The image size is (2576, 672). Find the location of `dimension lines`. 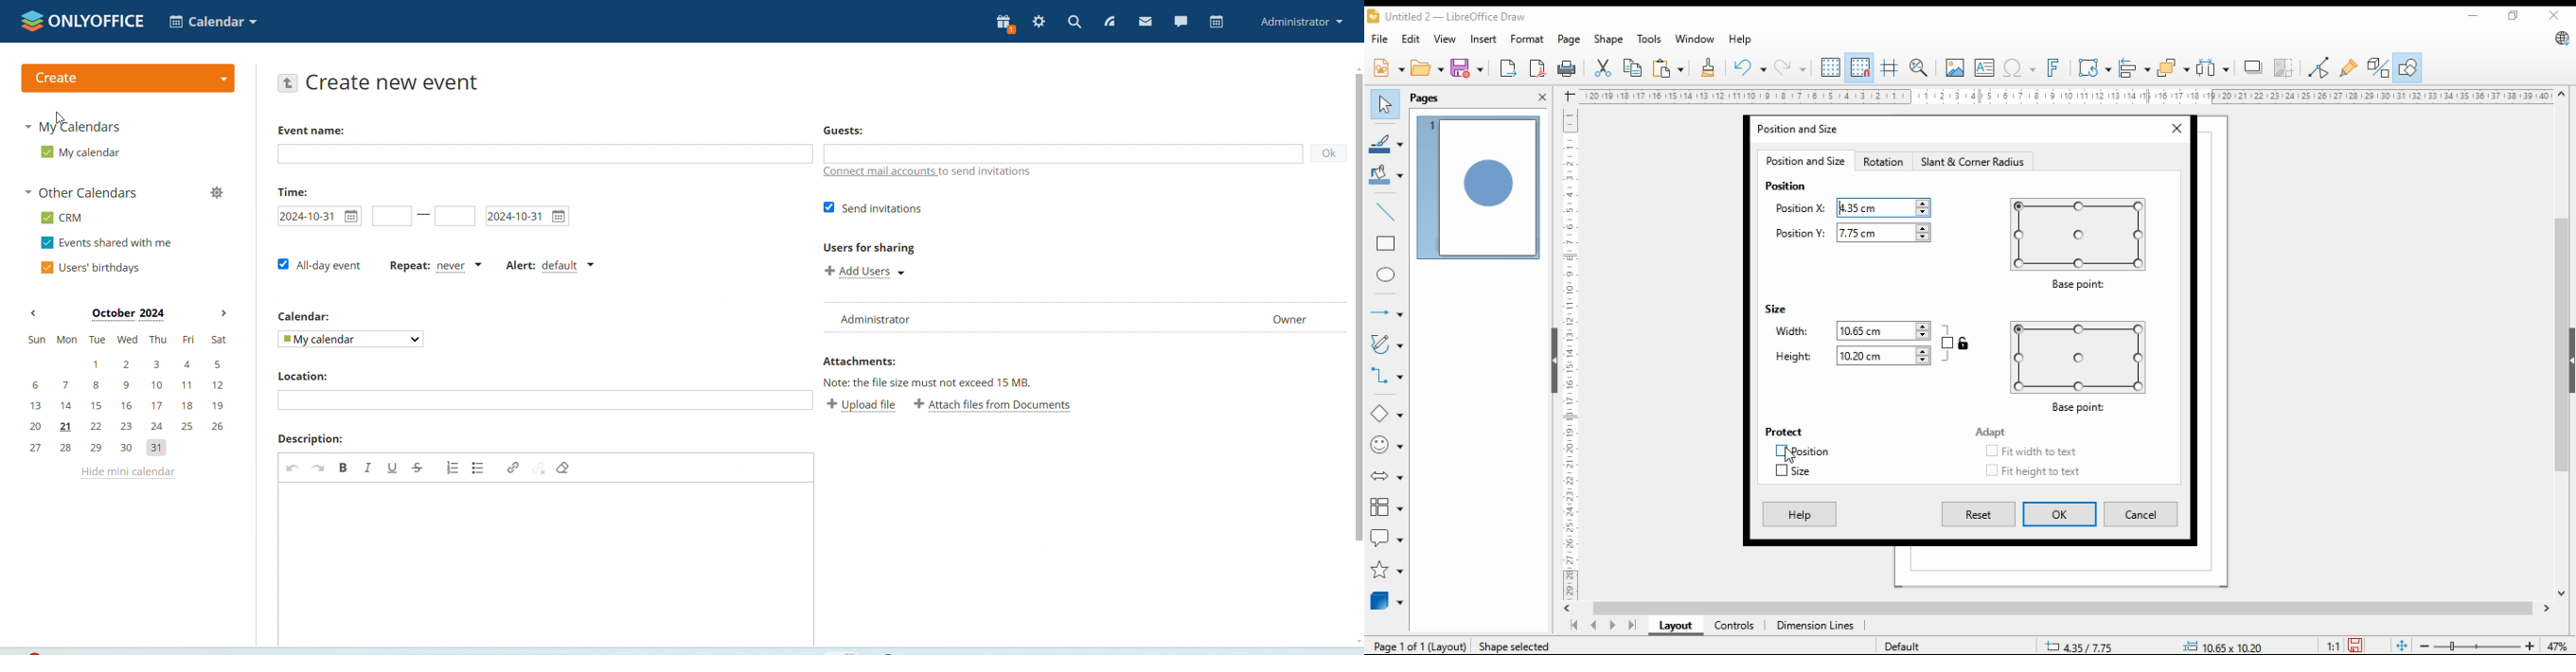

dimension lines is located at coordinates (1816, 625).